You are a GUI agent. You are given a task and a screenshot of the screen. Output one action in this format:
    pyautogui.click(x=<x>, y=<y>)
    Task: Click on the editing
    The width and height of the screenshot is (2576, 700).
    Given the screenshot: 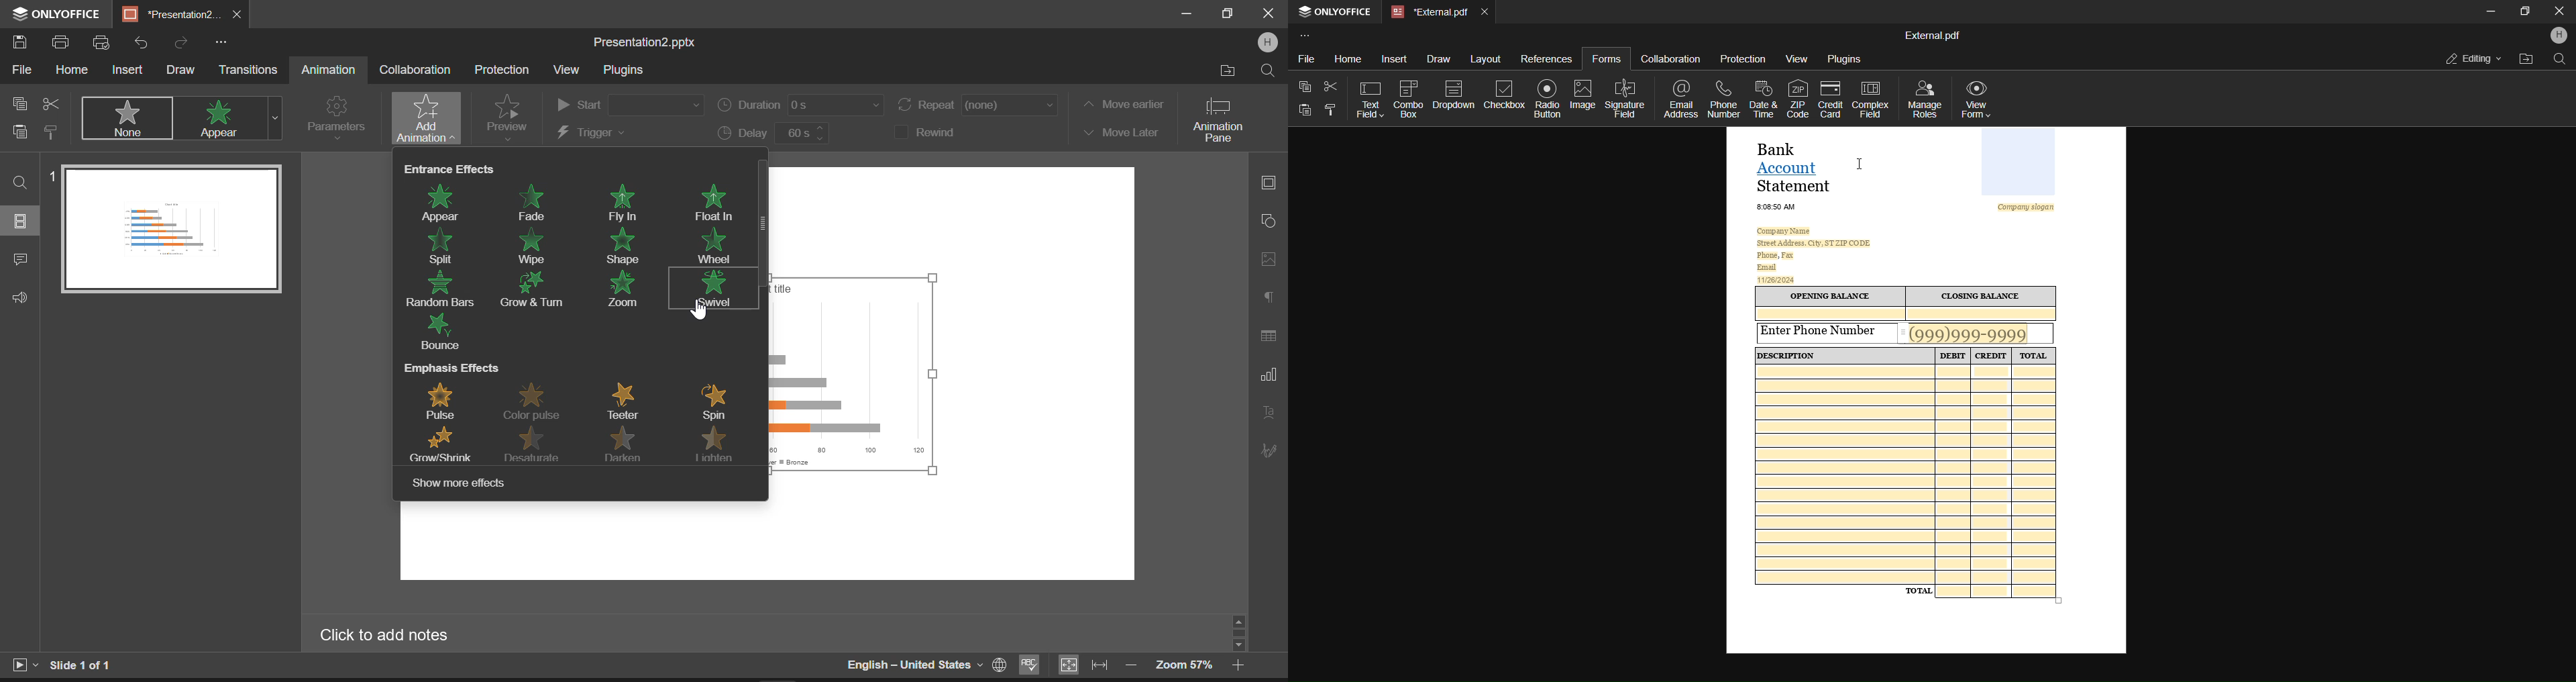 What is the action you would take?
    pyautogui.click(x=2469, y=58)
    